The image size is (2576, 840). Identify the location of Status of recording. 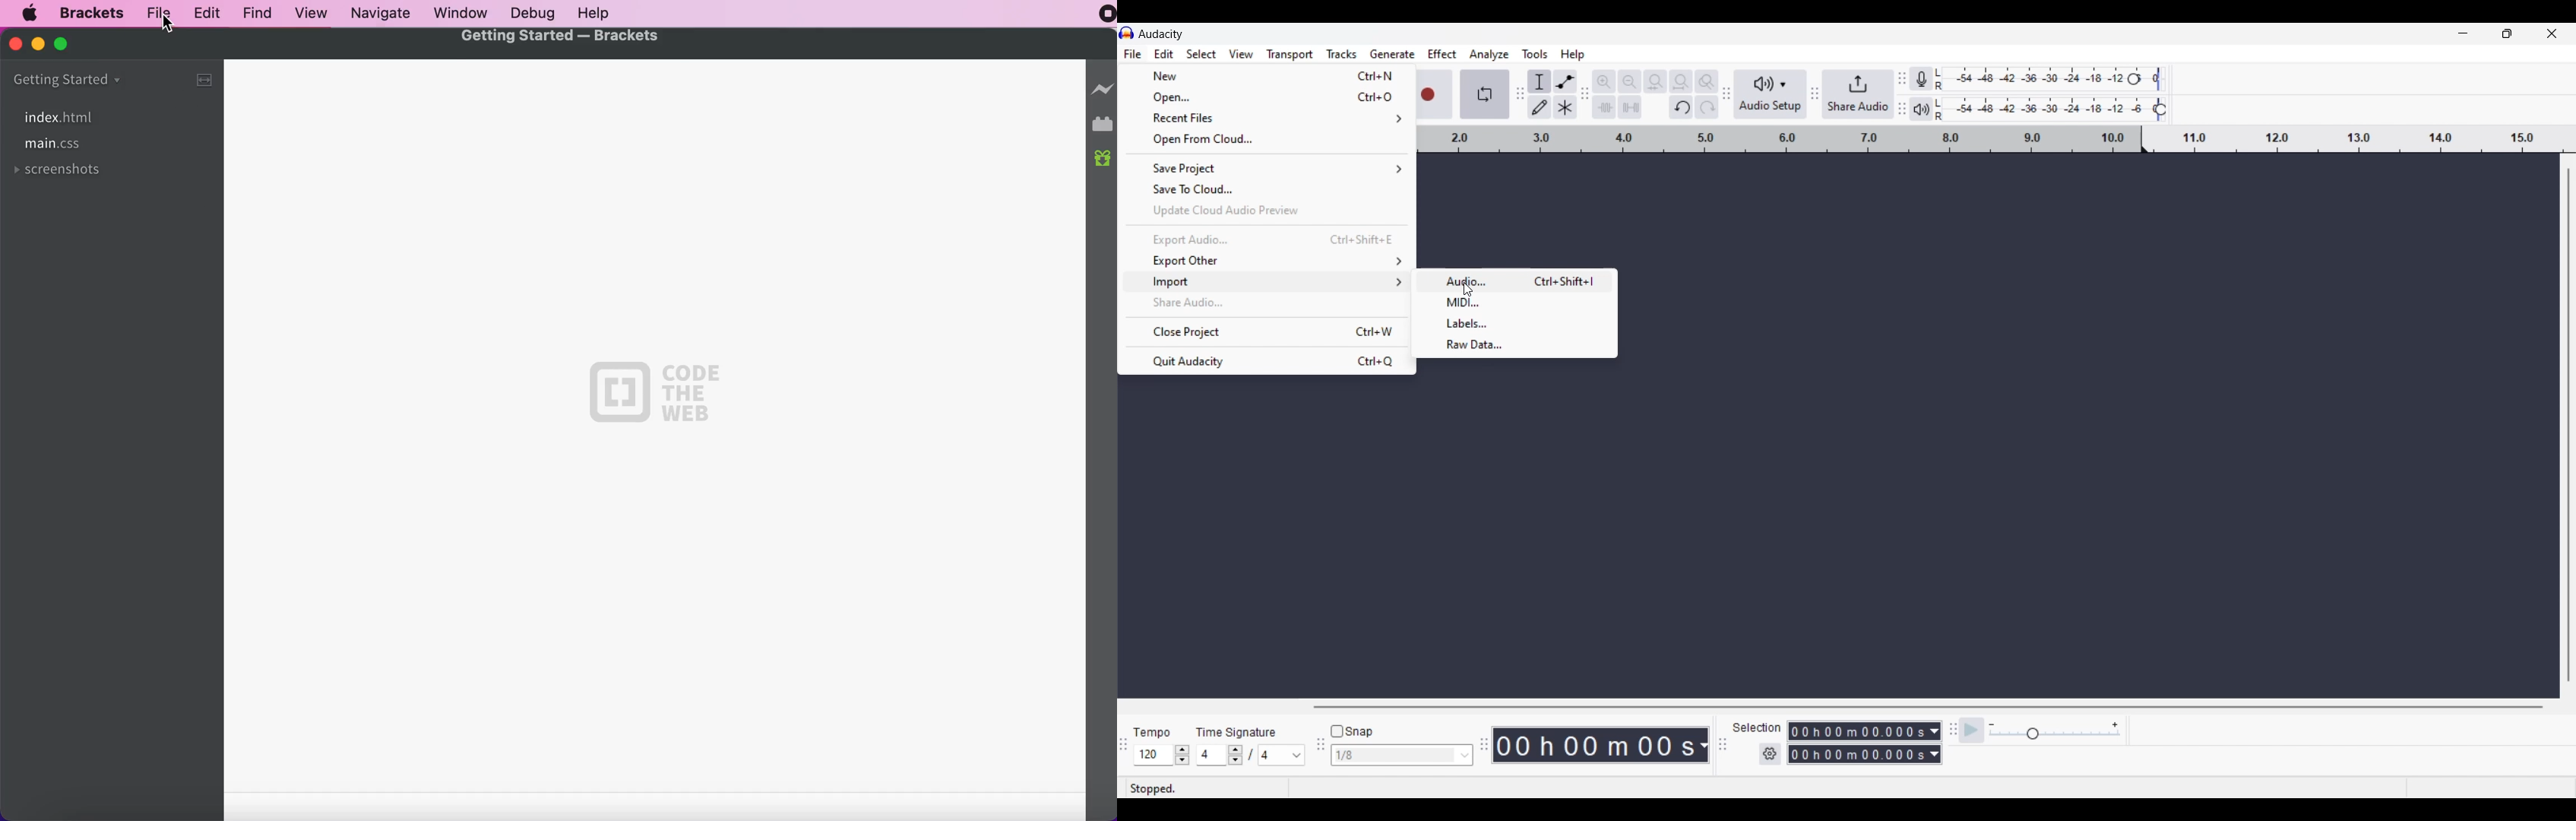
(1188, 788).